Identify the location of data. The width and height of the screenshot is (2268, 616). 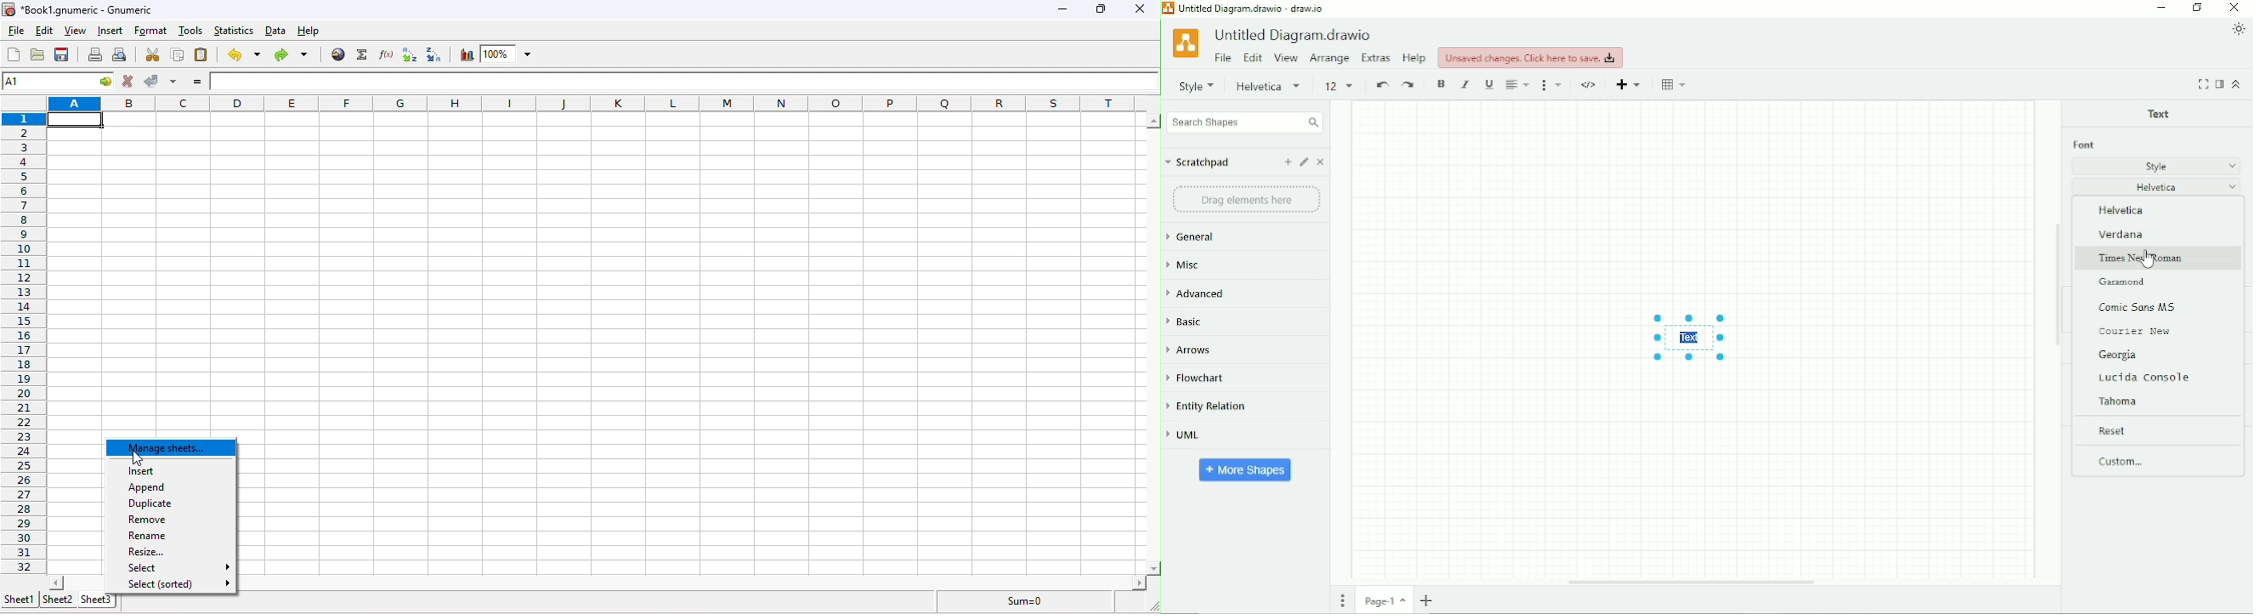
(277, 27).